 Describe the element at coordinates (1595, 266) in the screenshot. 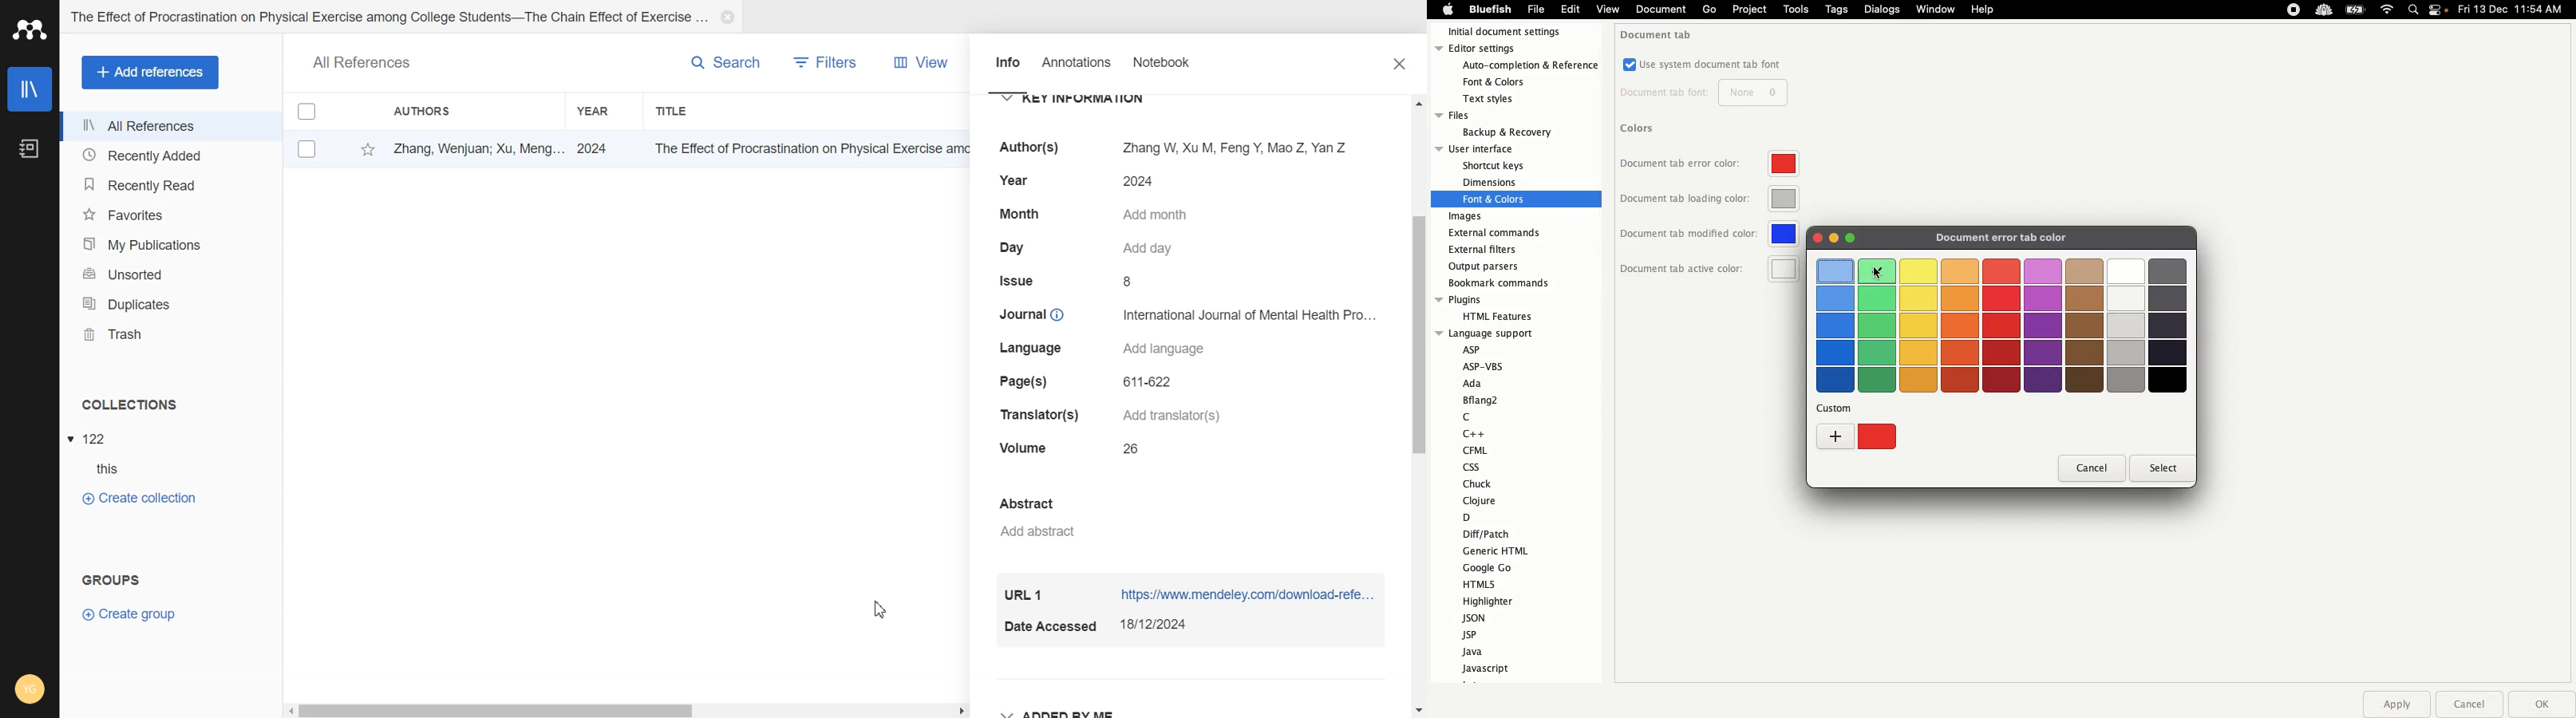

I see `Scroll ` at that location.